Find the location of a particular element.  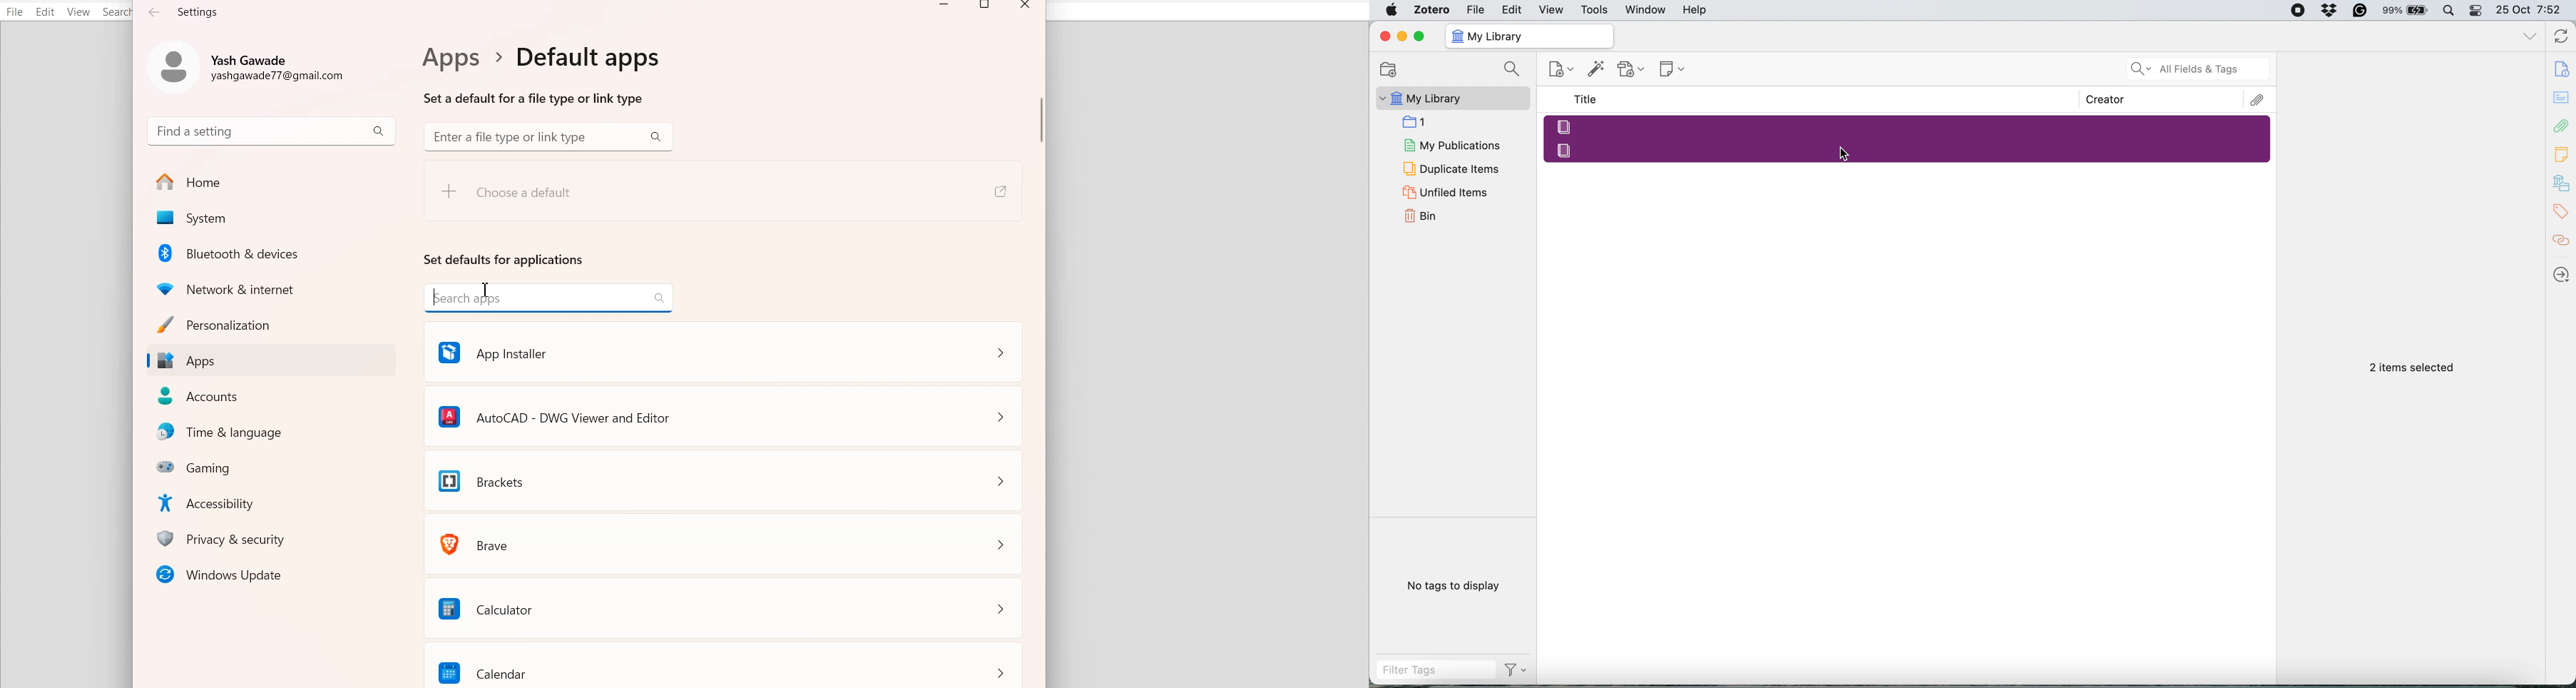

Choose a default is located at coordinates (561, 198).